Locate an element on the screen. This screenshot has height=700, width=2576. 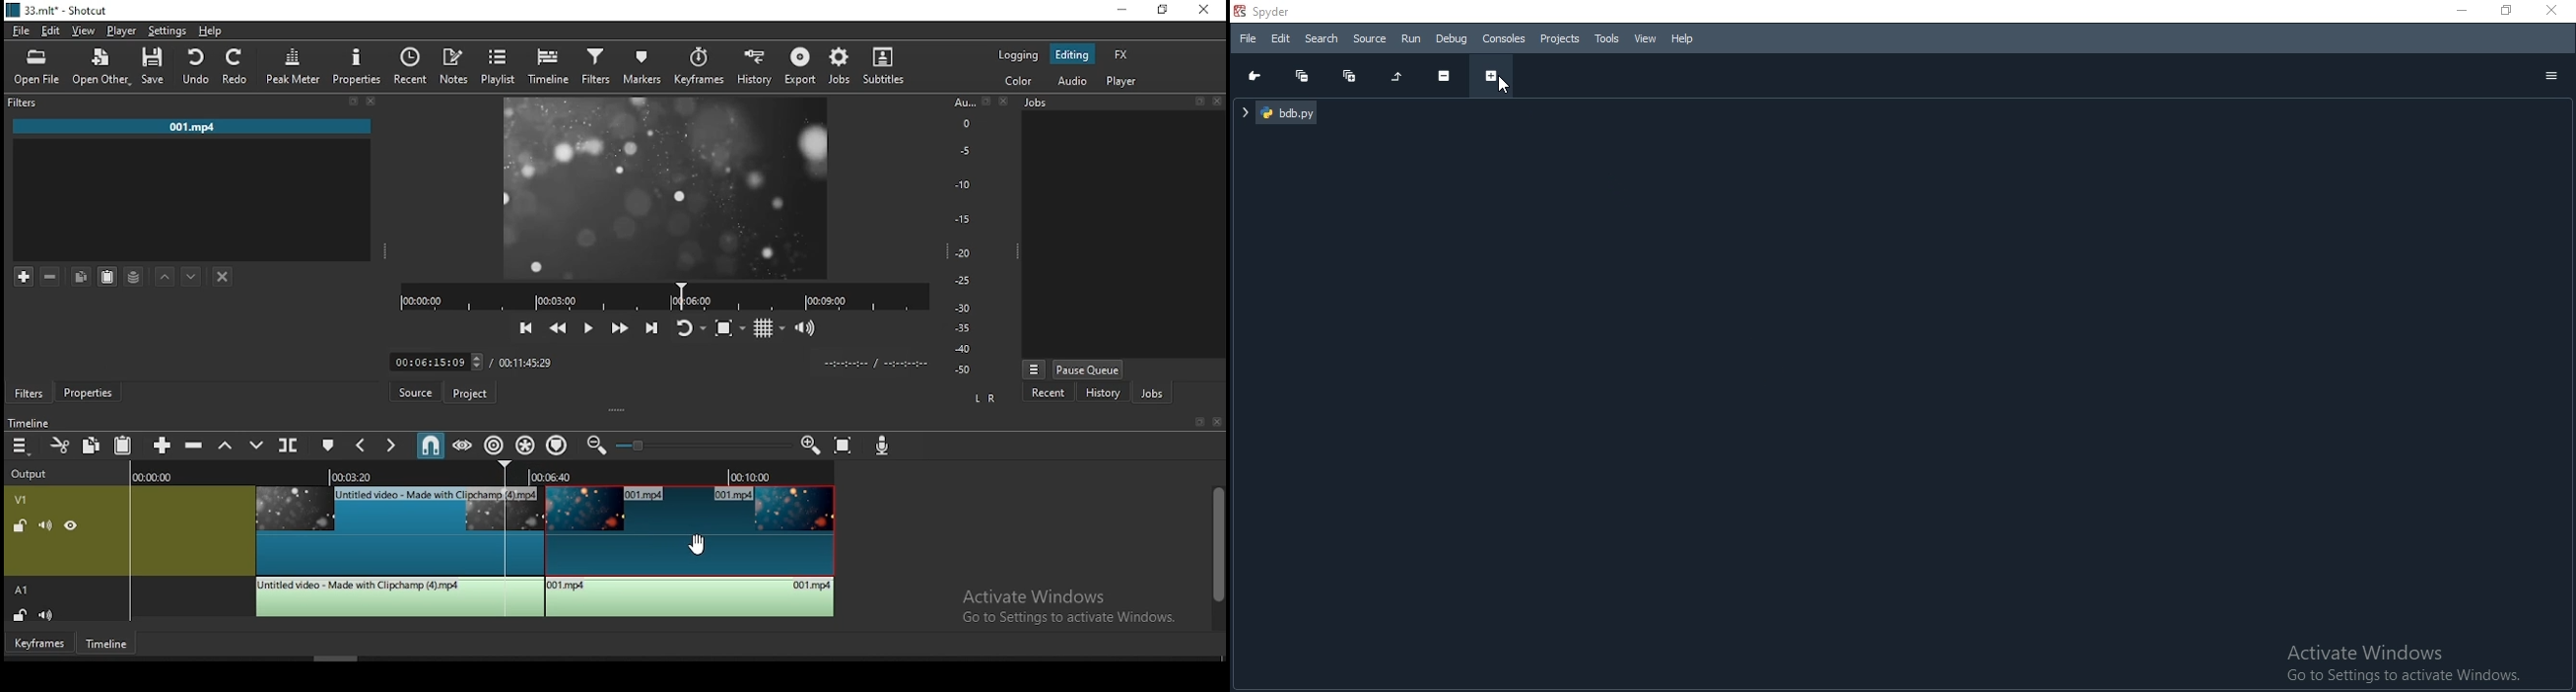
Tools is located at coordinates (1608, 39).